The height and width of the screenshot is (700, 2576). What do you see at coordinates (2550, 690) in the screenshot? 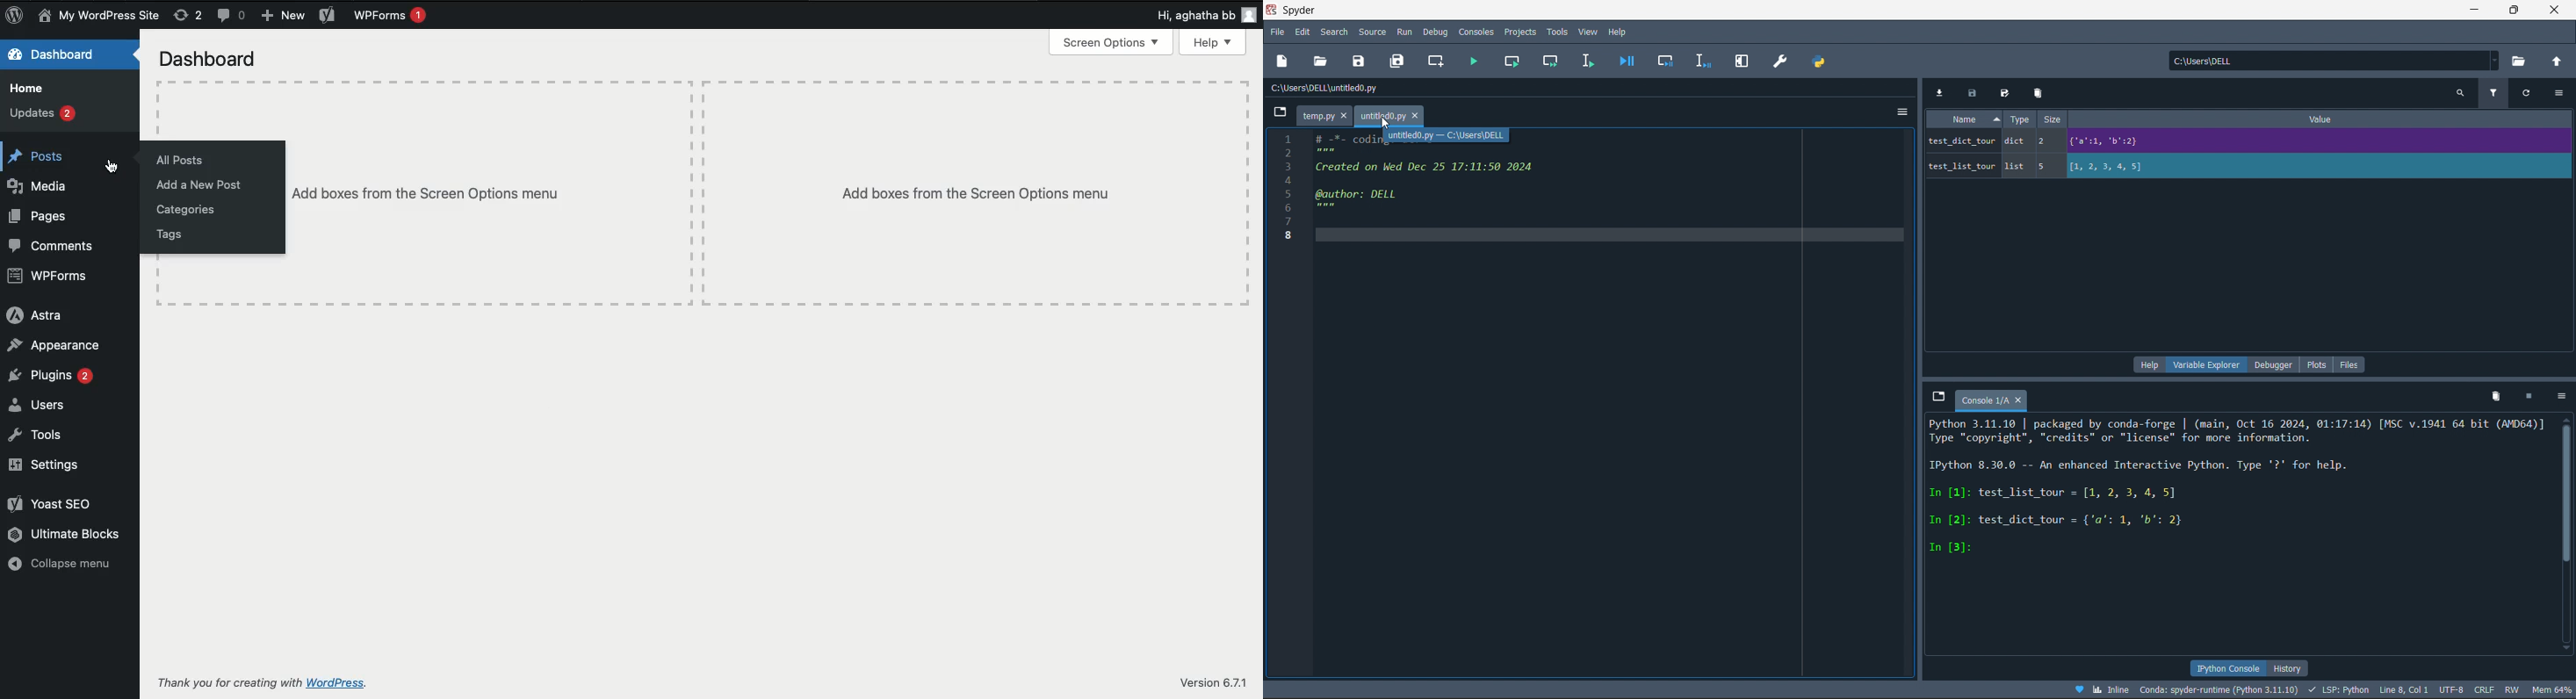
I see `Mem 64%` at bounding box center [2550, 690].